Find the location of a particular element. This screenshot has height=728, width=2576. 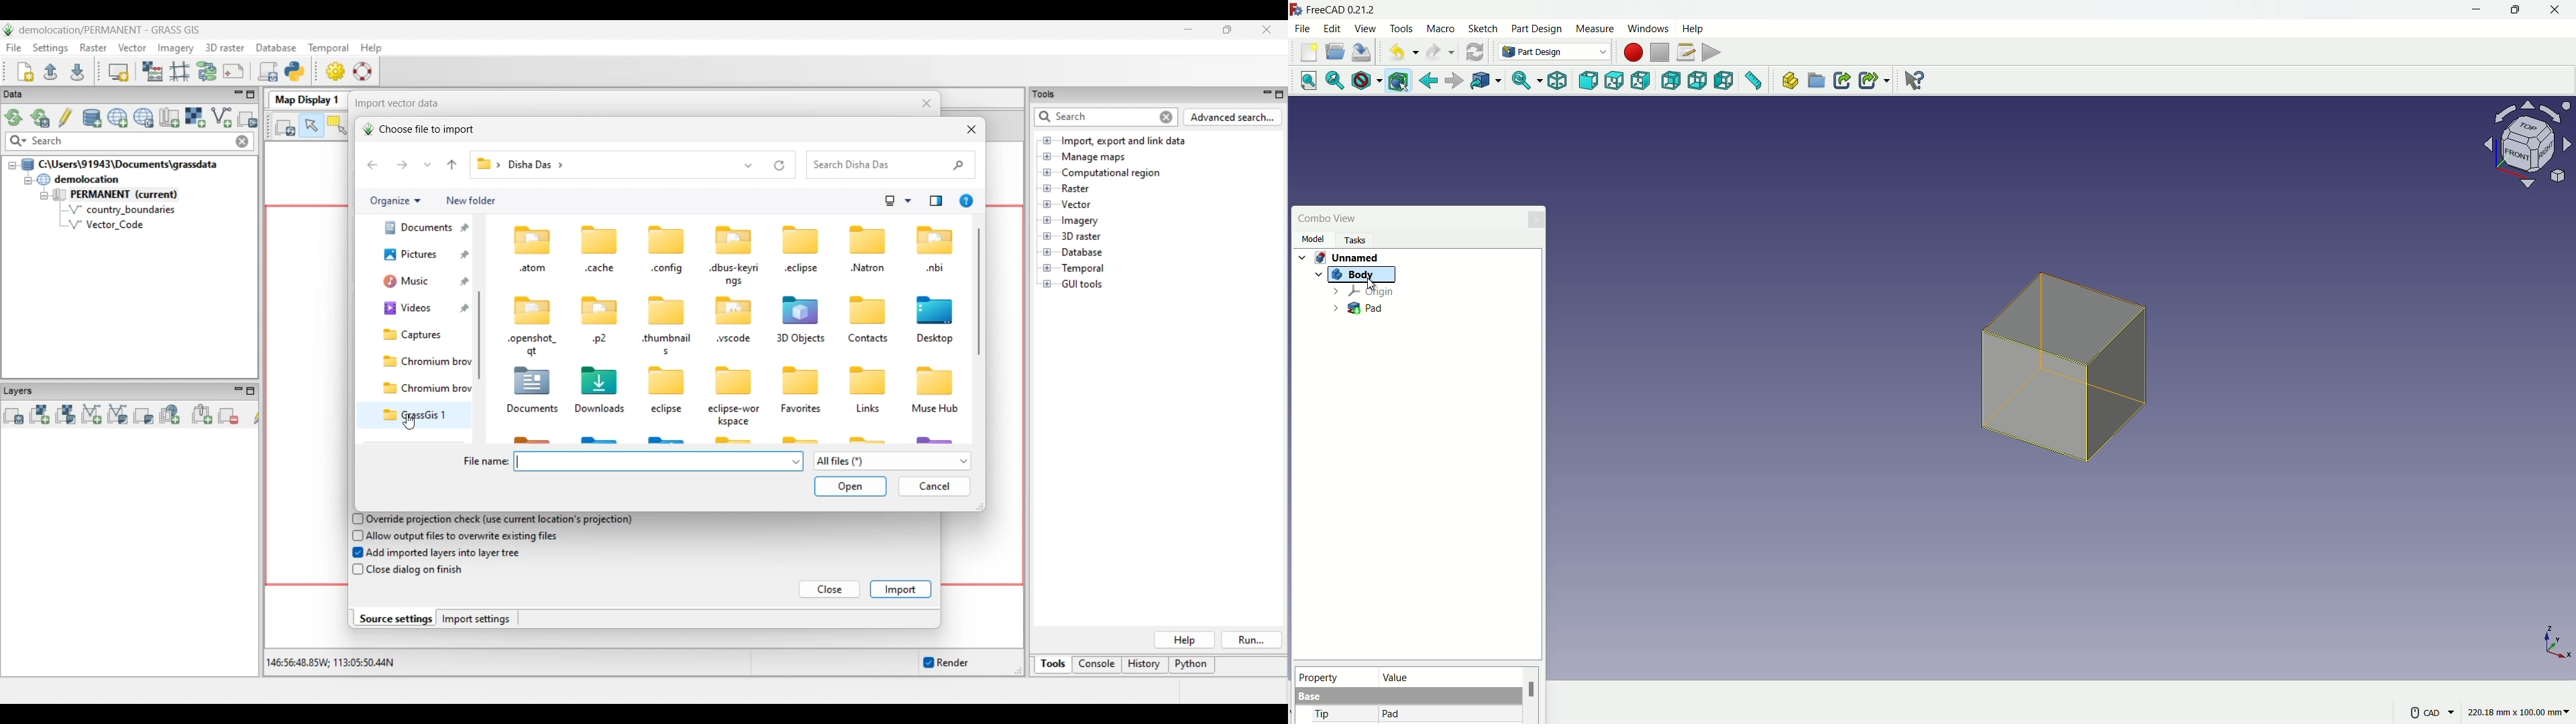

help extension is located at coordinates (1911, 79).